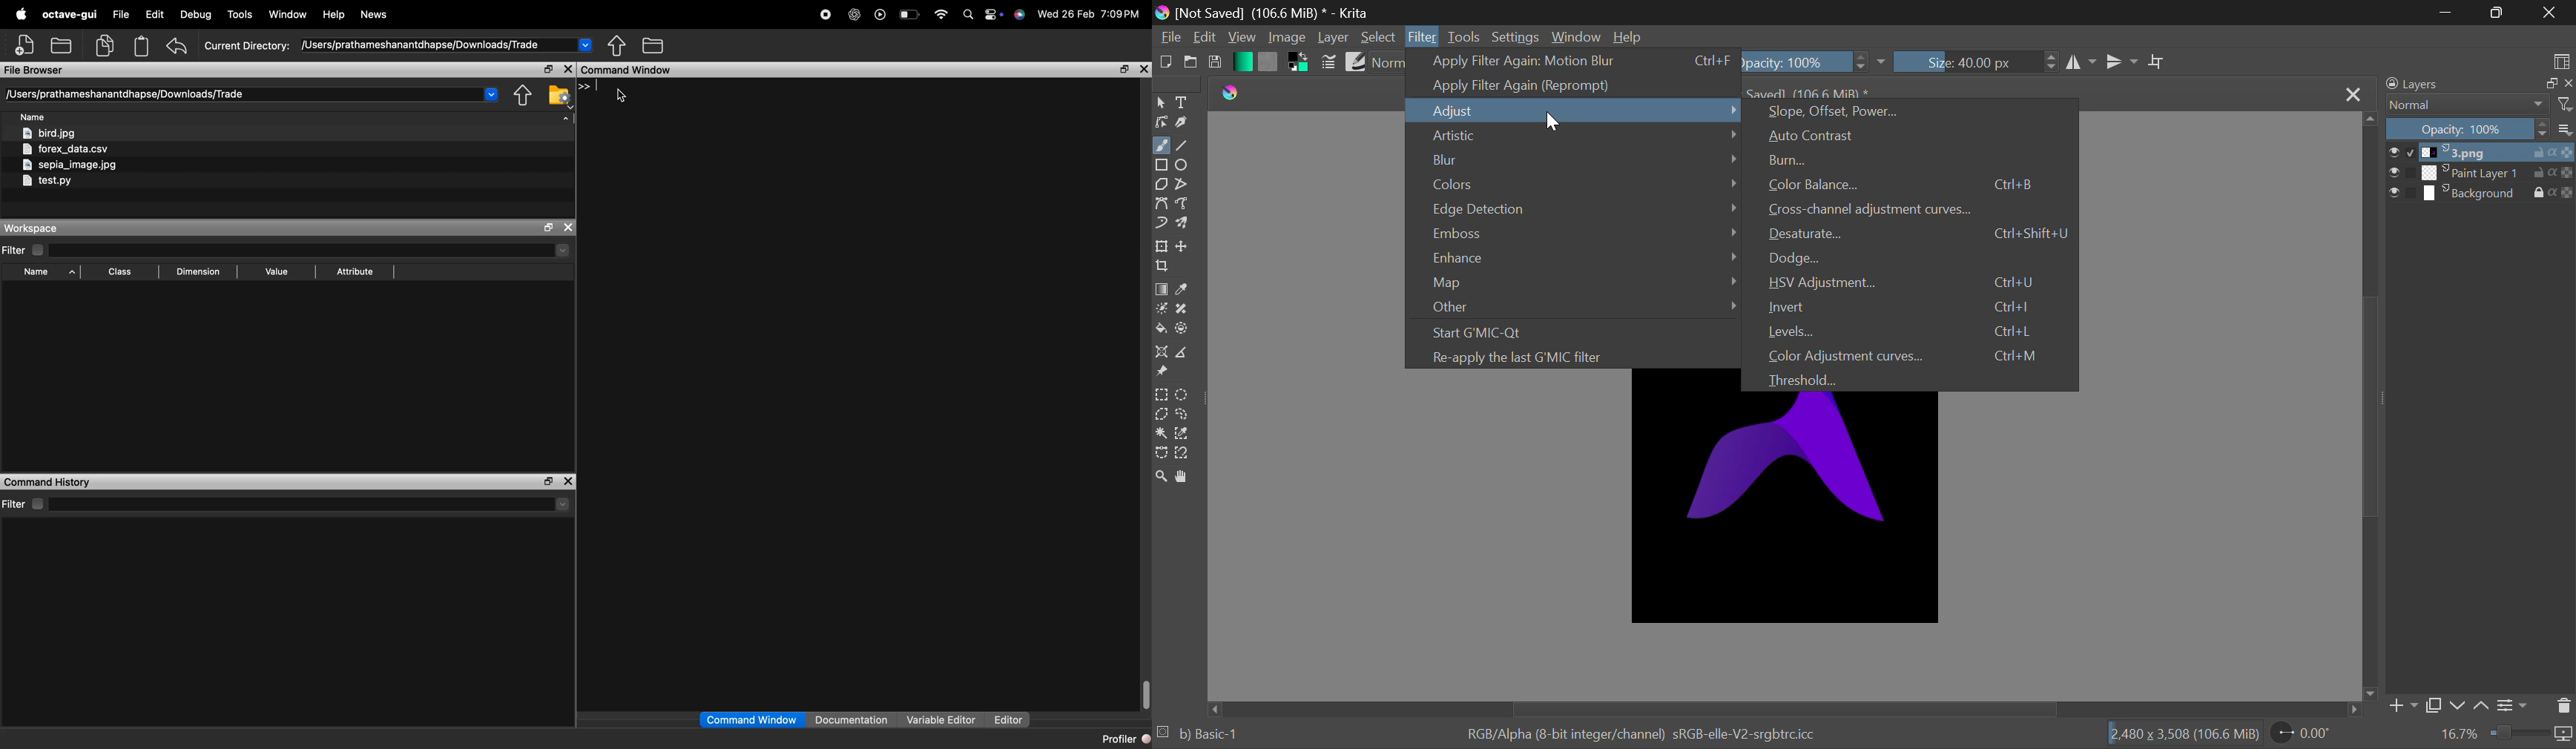 The height and width of the screenshot is (756, 2576). What do you see at coordinates (2564, 128) in the screenshot?
I see `options` at bounding box center [2564, 128].